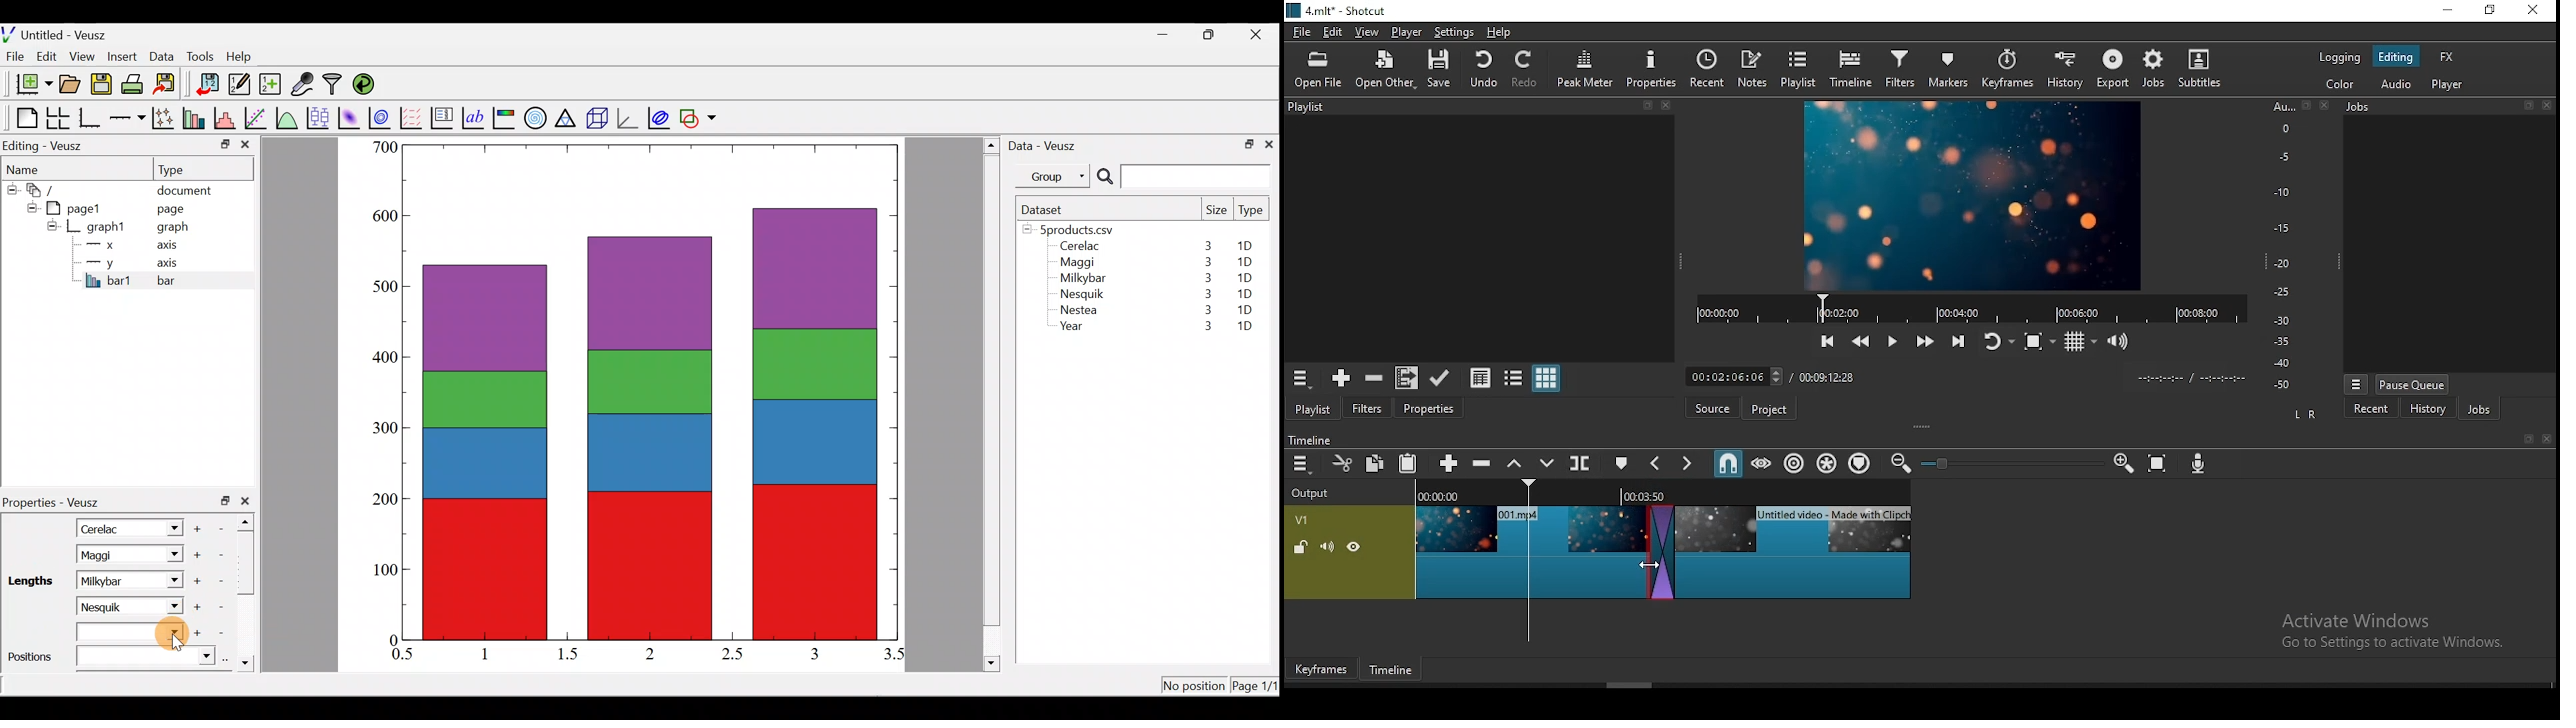  What do you see at coordinates (195, 117) in the screenshot?
I see `Plot bar charts` at bounding box center [195, 117].